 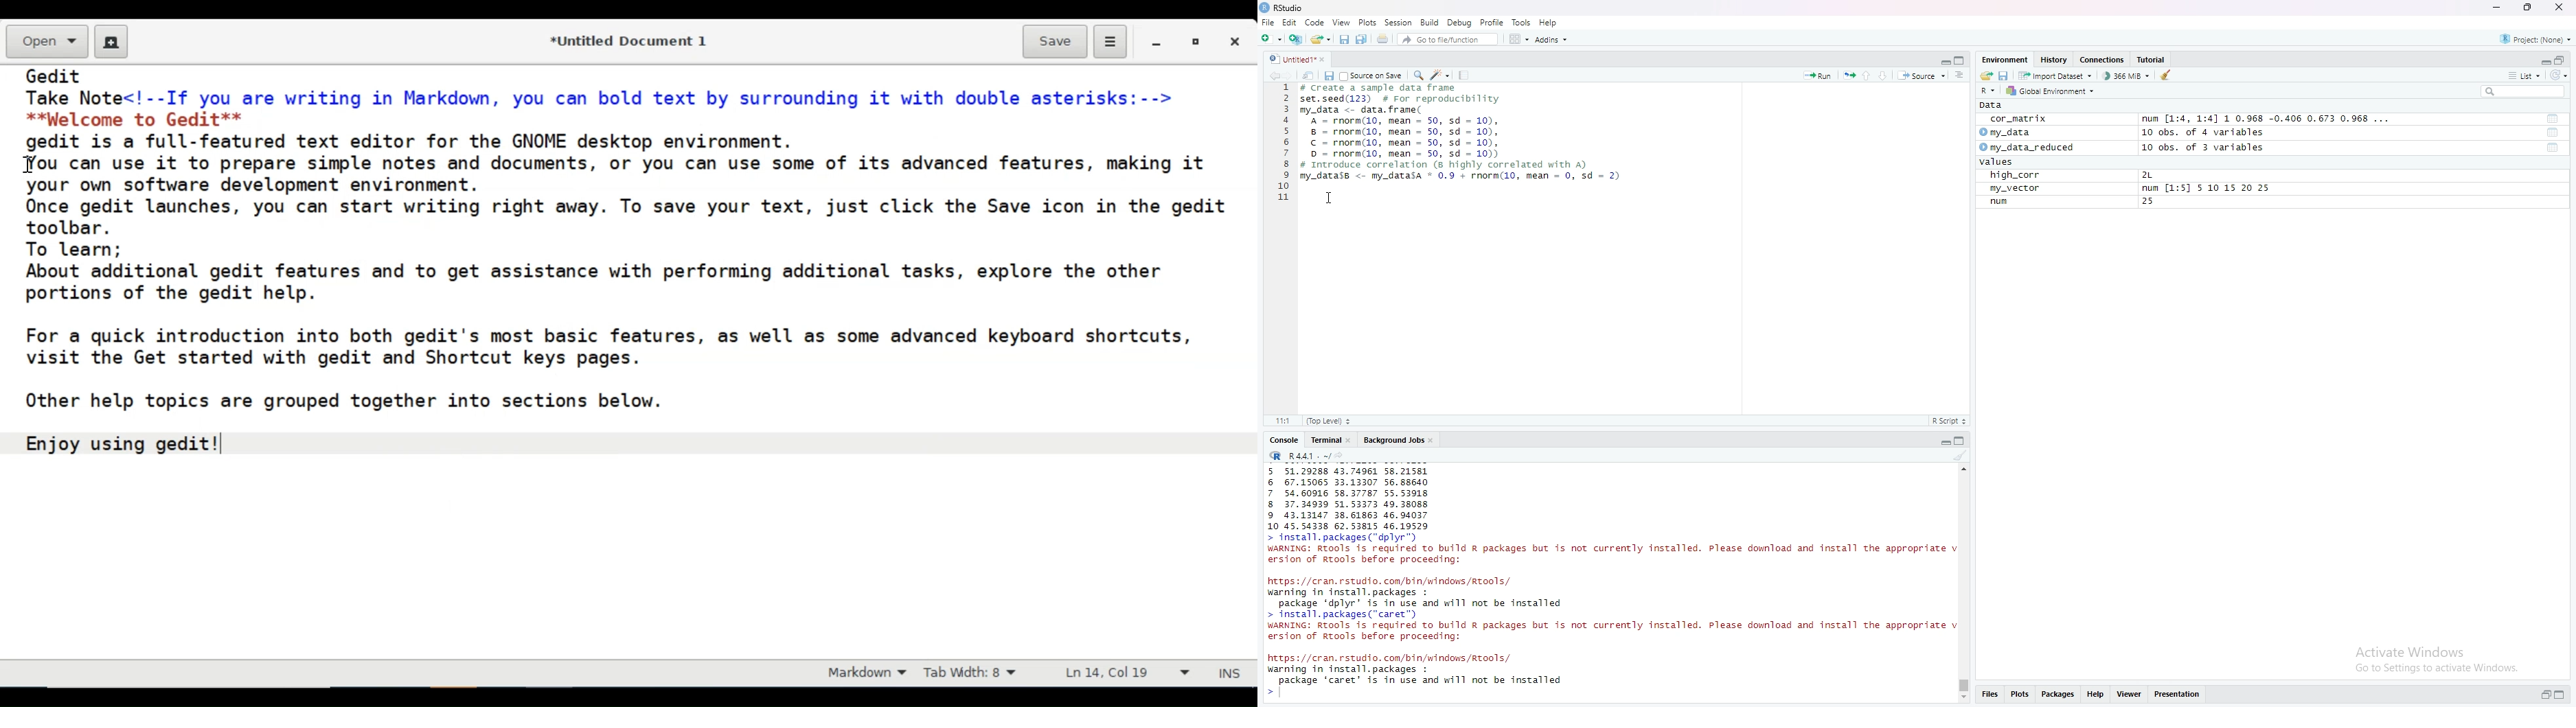 What do you see at coordinates (1461, 23) in the screenshot?
I see `Debug` at bounding box center [1461, 23].